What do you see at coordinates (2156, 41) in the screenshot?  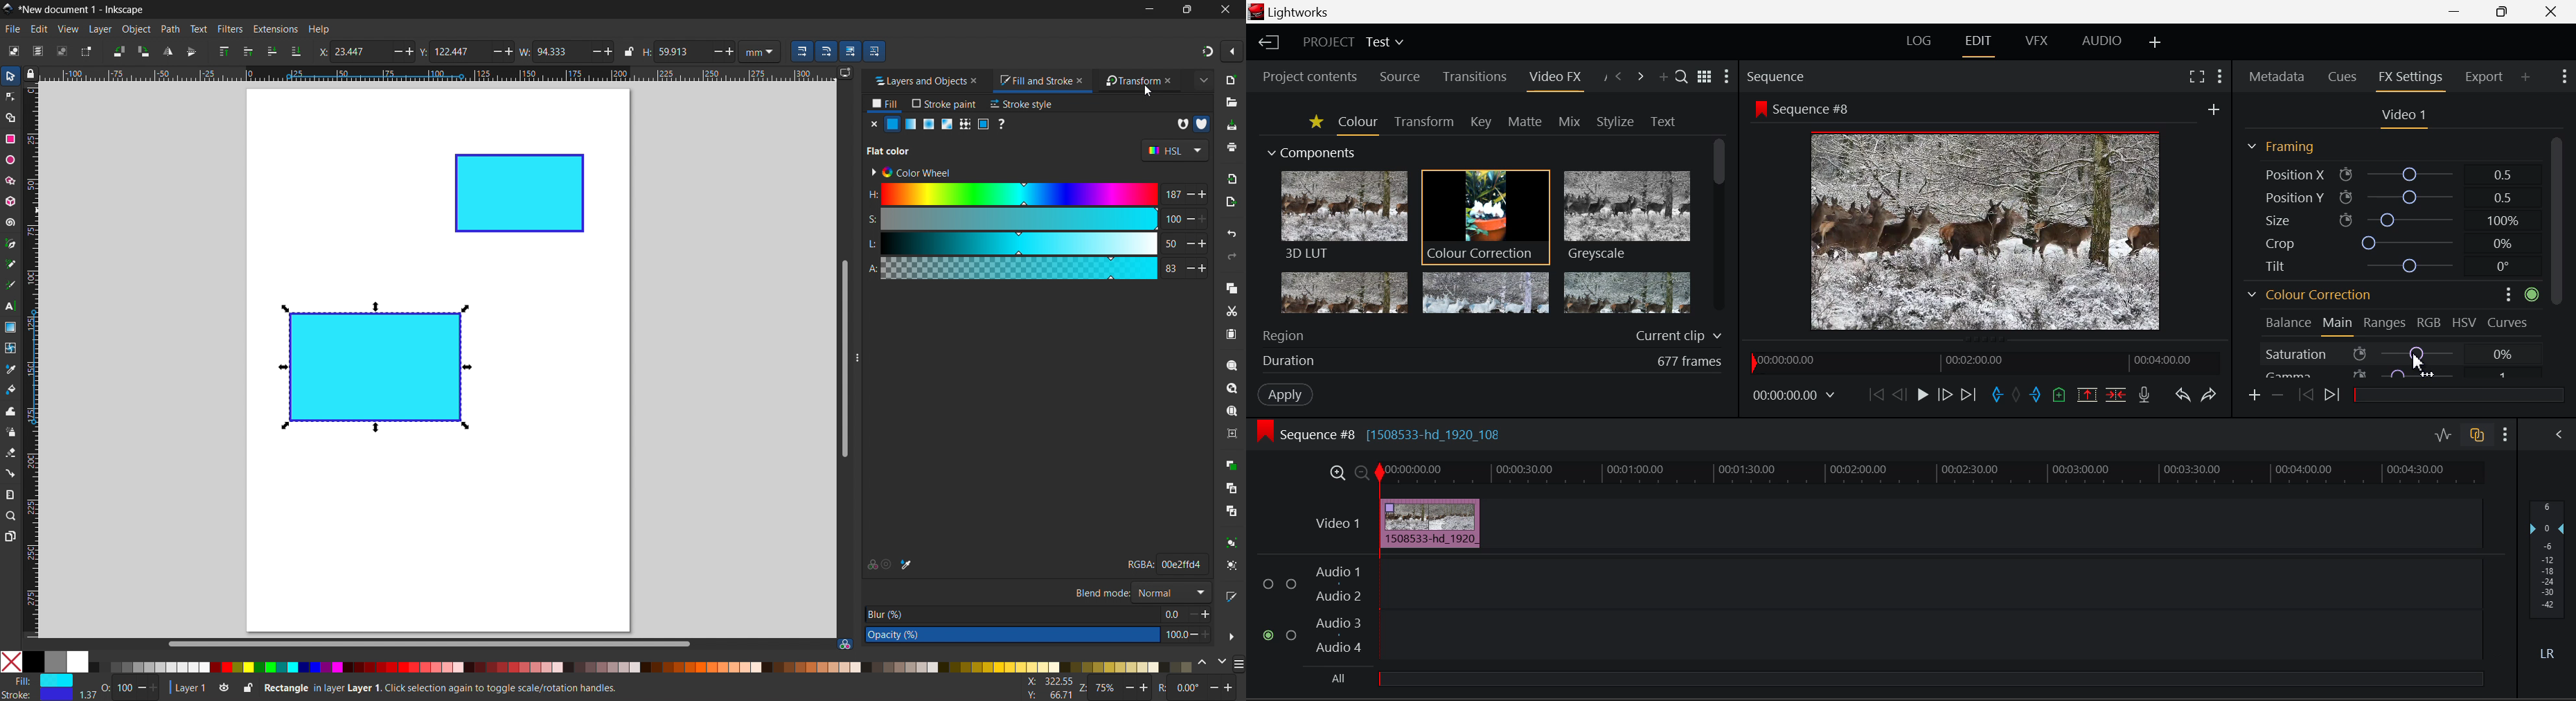 I see `Add Layout` at bounding box center [2156, 41].